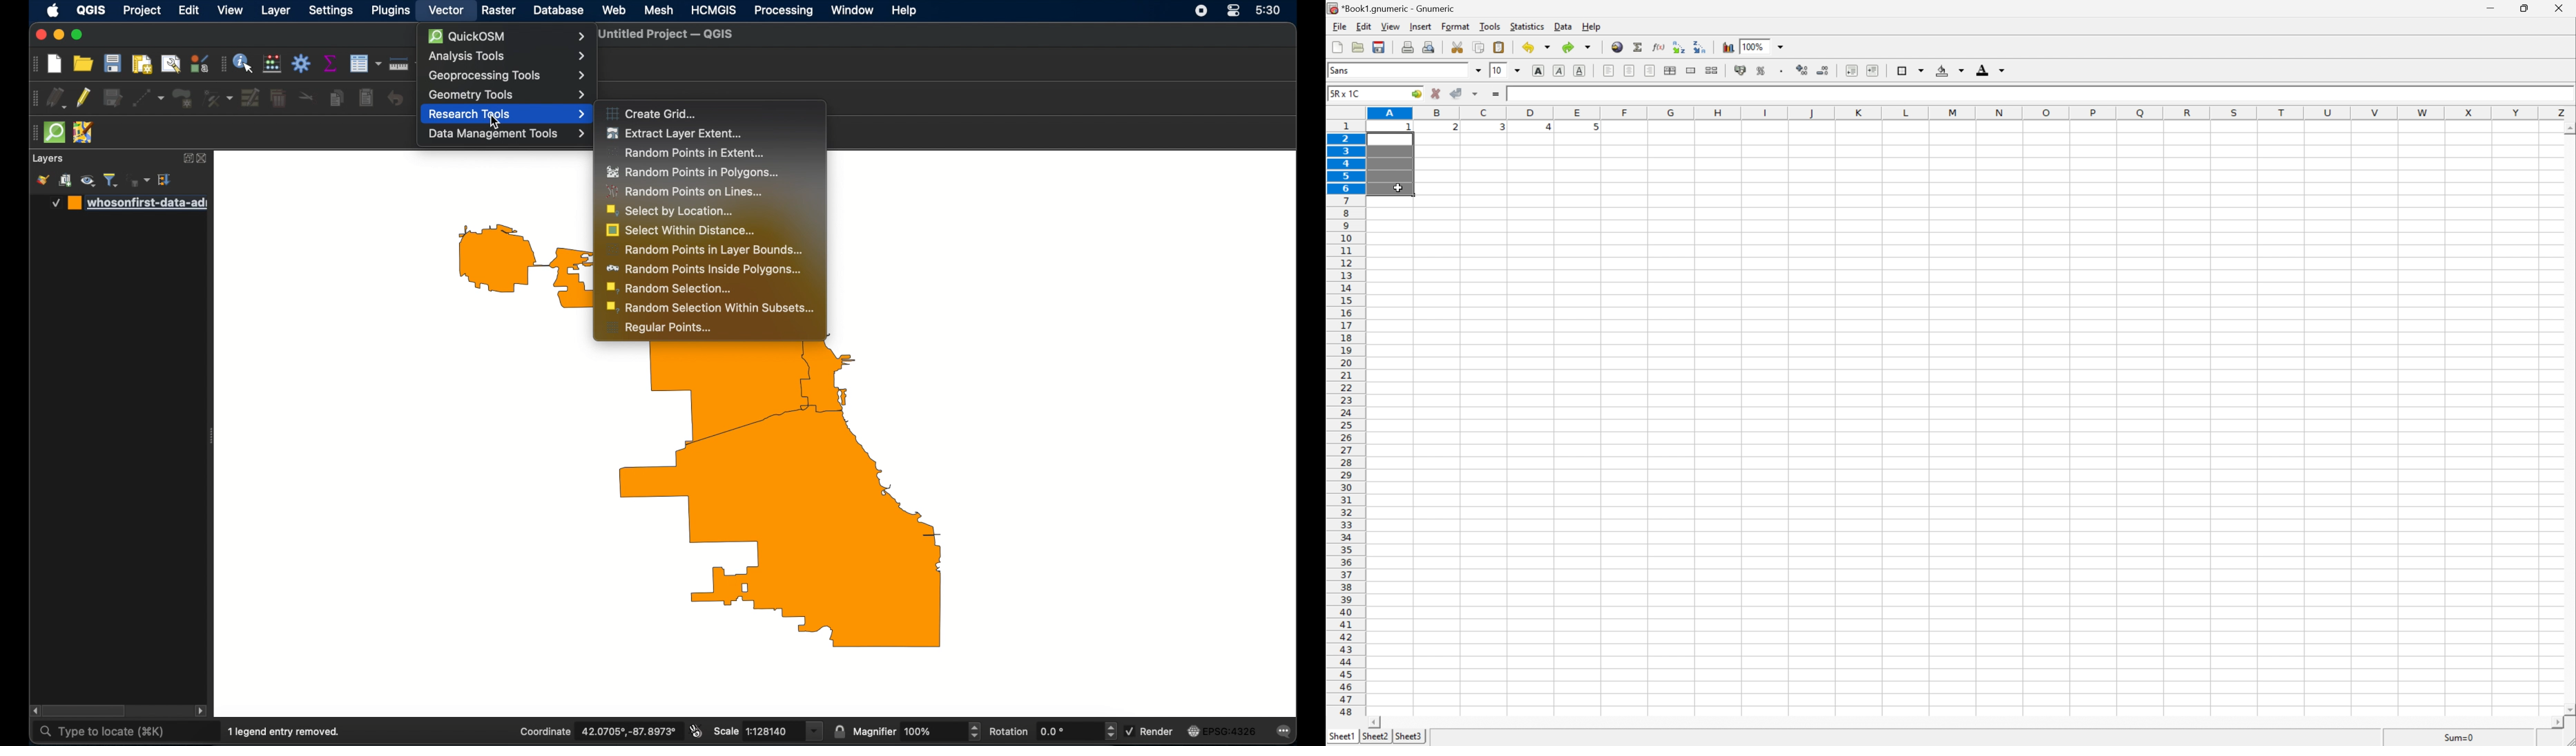  Describe the element at coordinates (1631, 69) in the screenshot. I see `center horizontally` at that location.